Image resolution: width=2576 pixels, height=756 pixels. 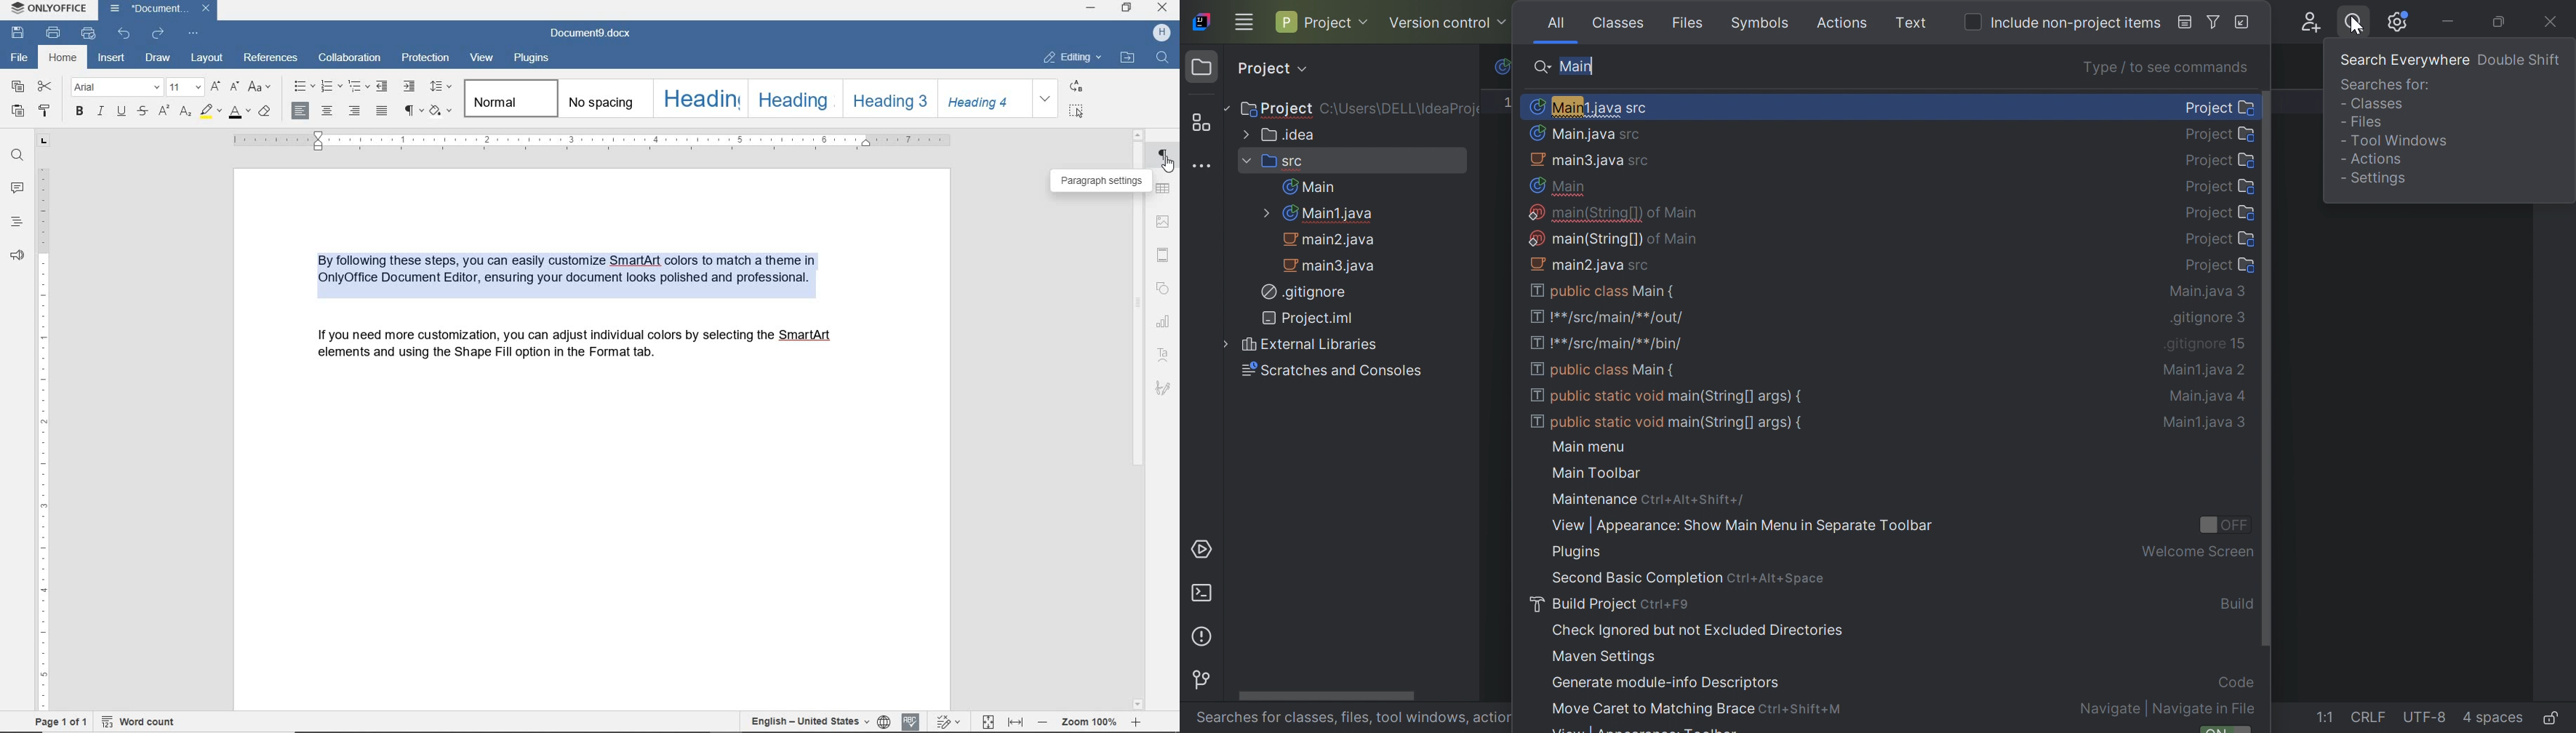 What do you see at coordinates (2209, 319) in the screenshot?
I see `.gitignore 3` at bounding box center [2209, 319].